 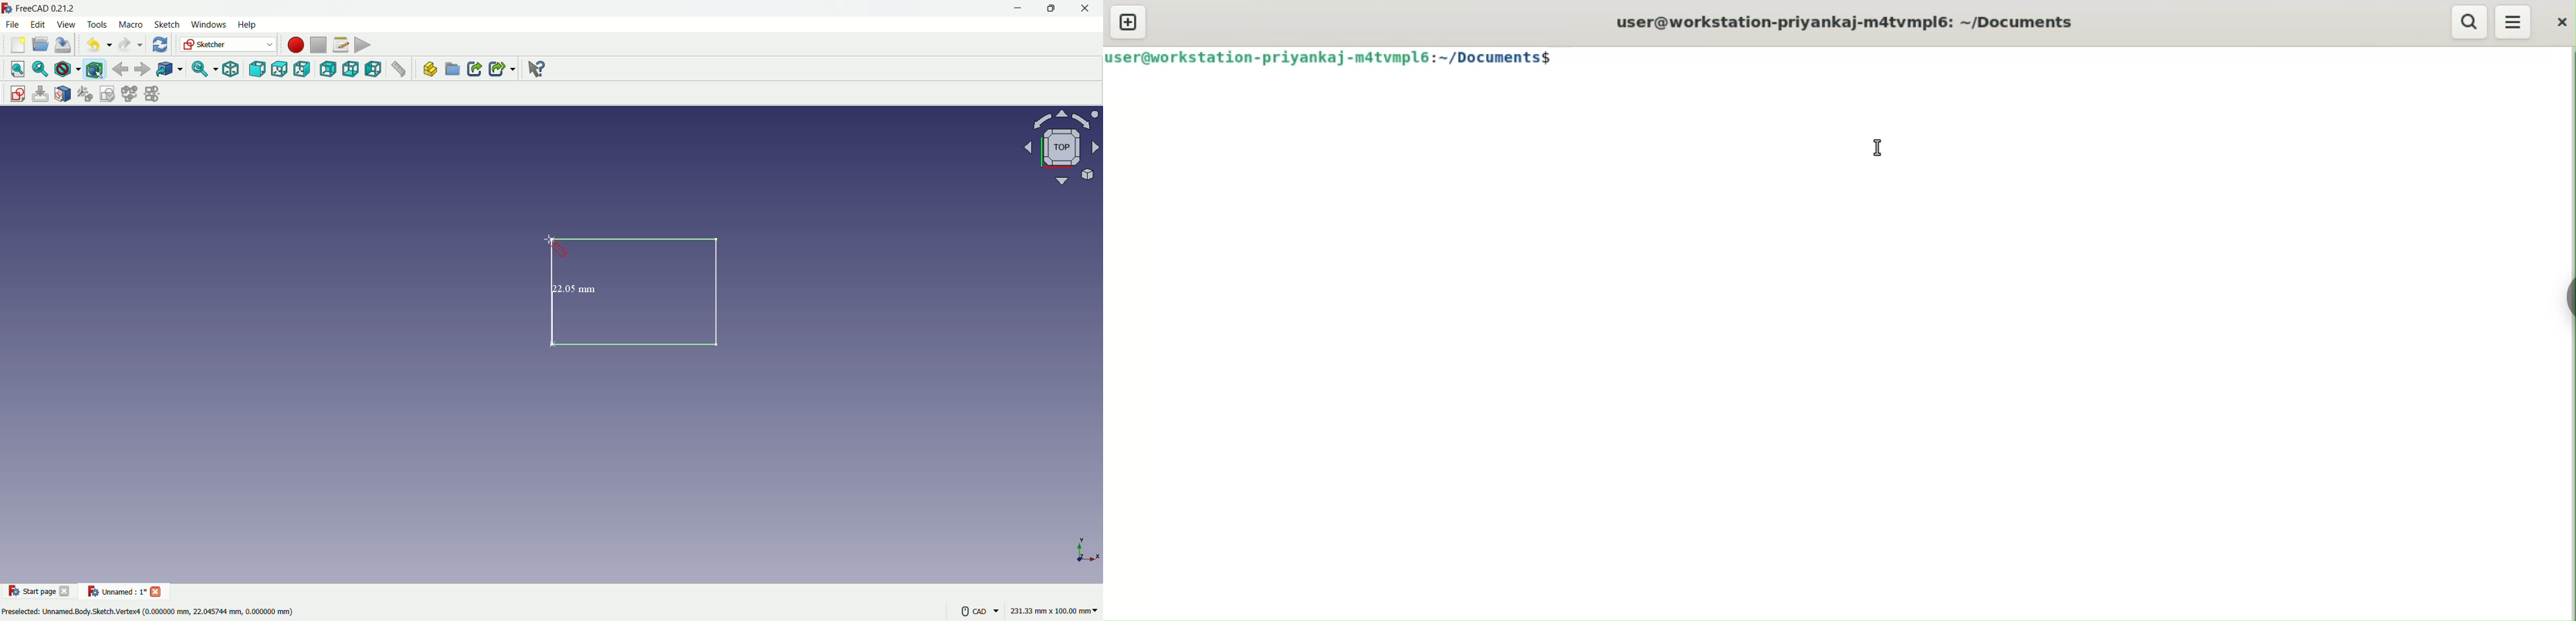 What do you see at coordinates (317, 45) in the screenshot?
I see `stop macros` at bounding box center [317, 45].